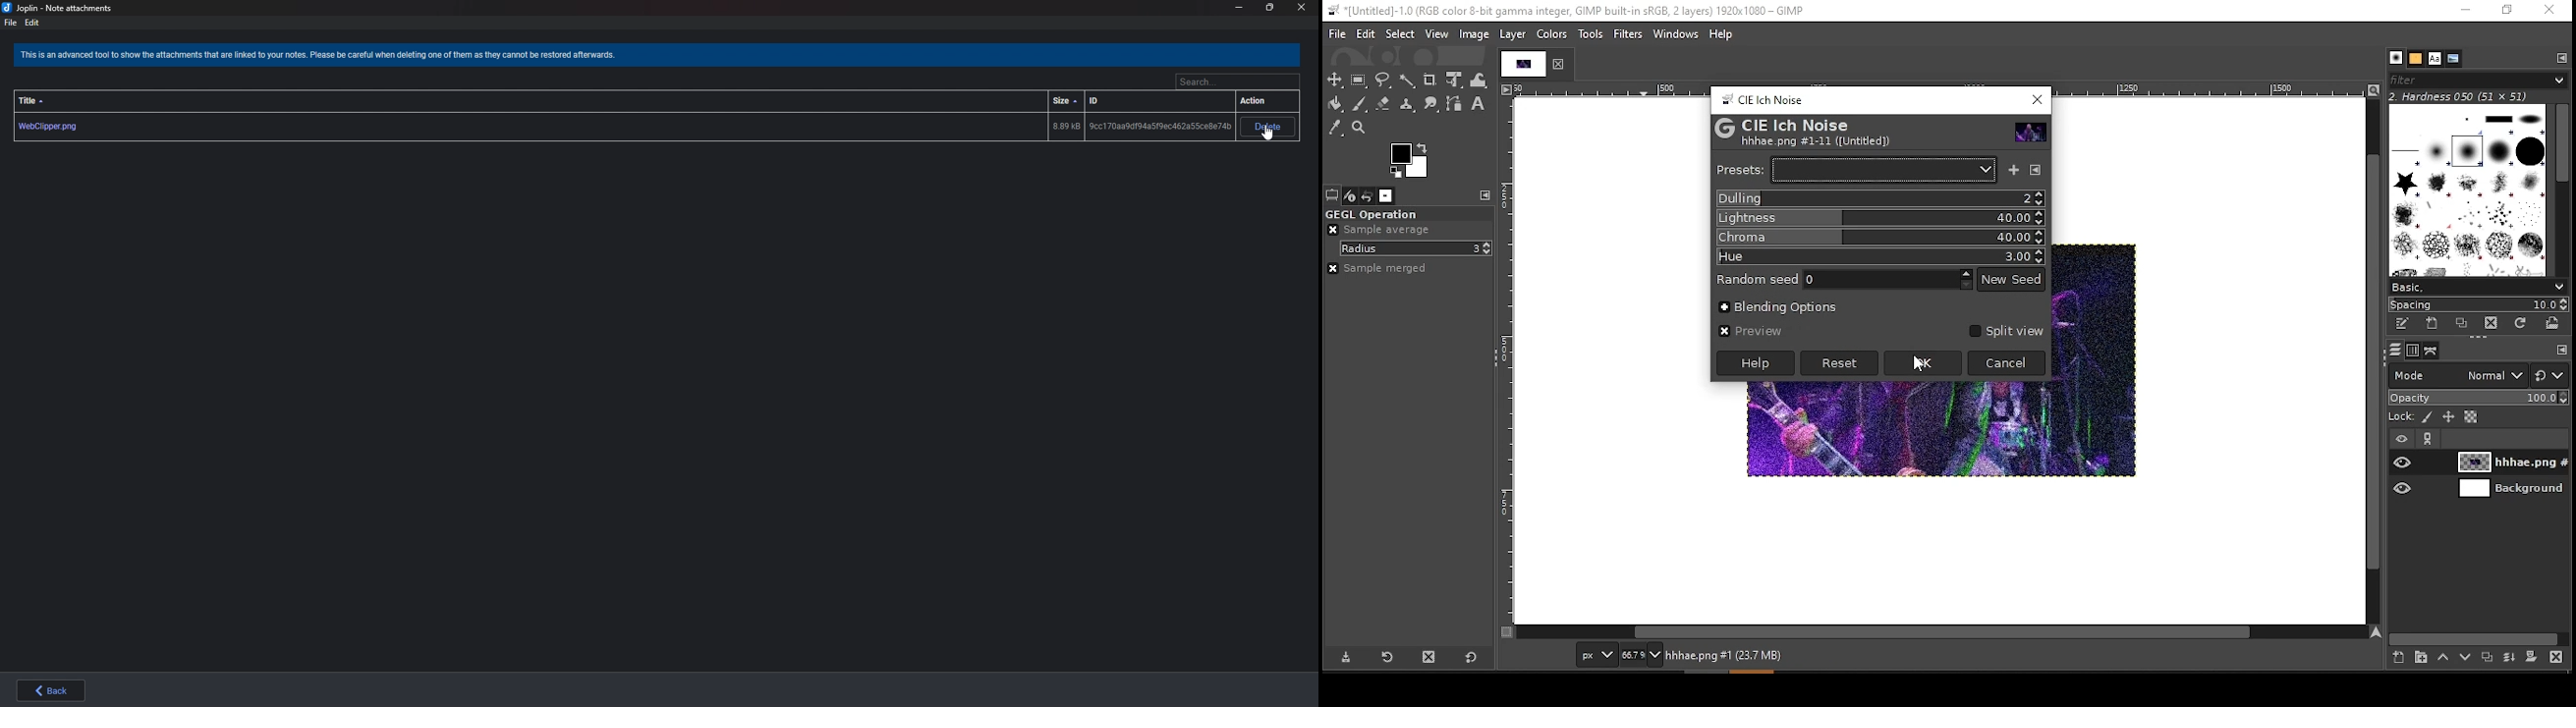 Image resolution: width=2576 pixels, height=728 pixels. Describe the element at coordinates (2483, 305) in the screenshot. I see `spacing` at that location.